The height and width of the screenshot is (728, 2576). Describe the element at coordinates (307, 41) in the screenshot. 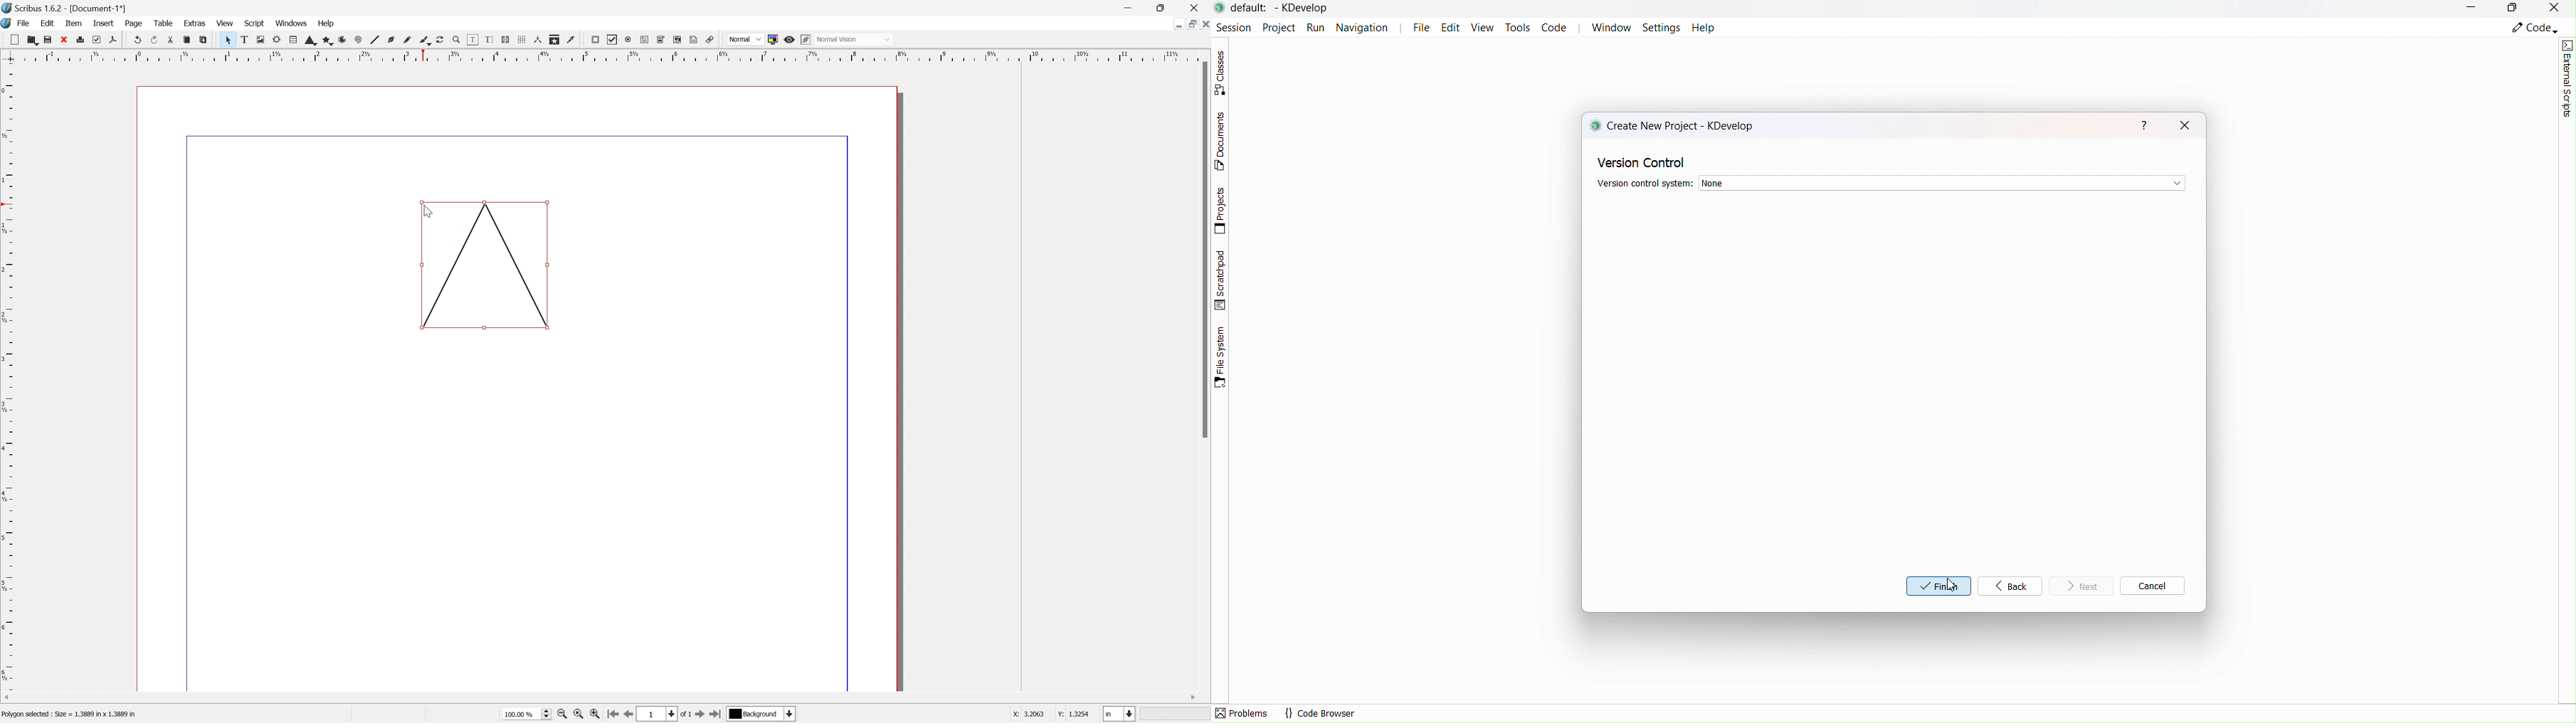

I see `Shape` at that location.